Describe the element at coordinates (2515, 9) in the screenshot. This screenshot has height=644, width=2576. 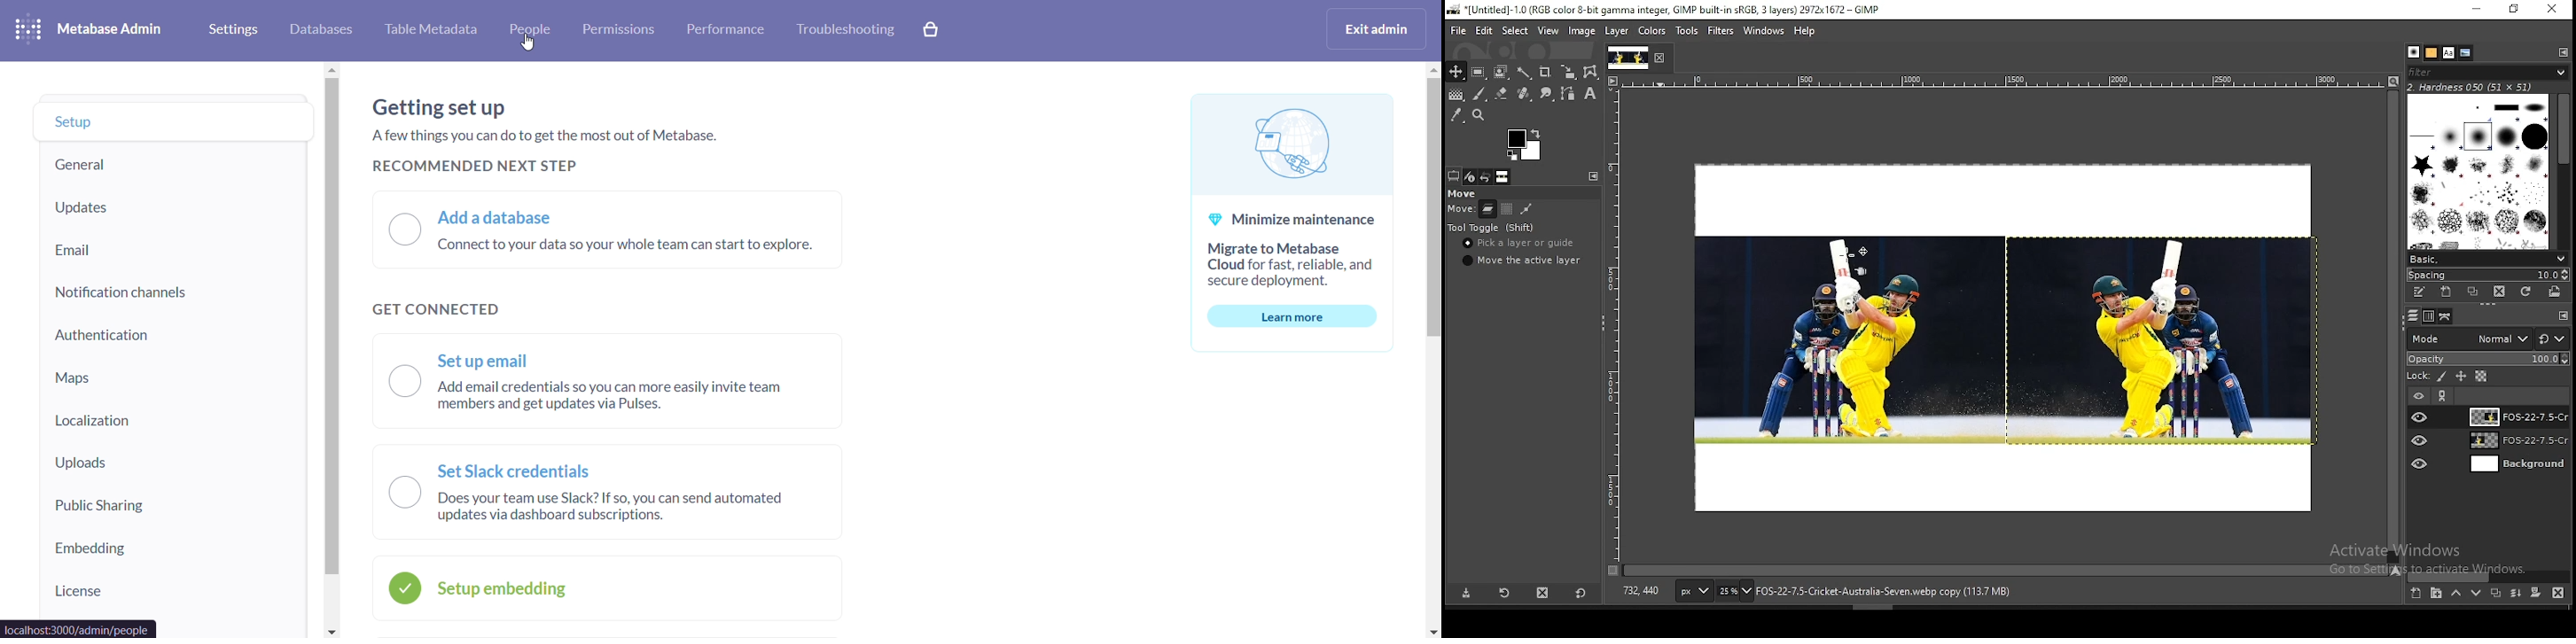
I see `Maximise ` at that location.